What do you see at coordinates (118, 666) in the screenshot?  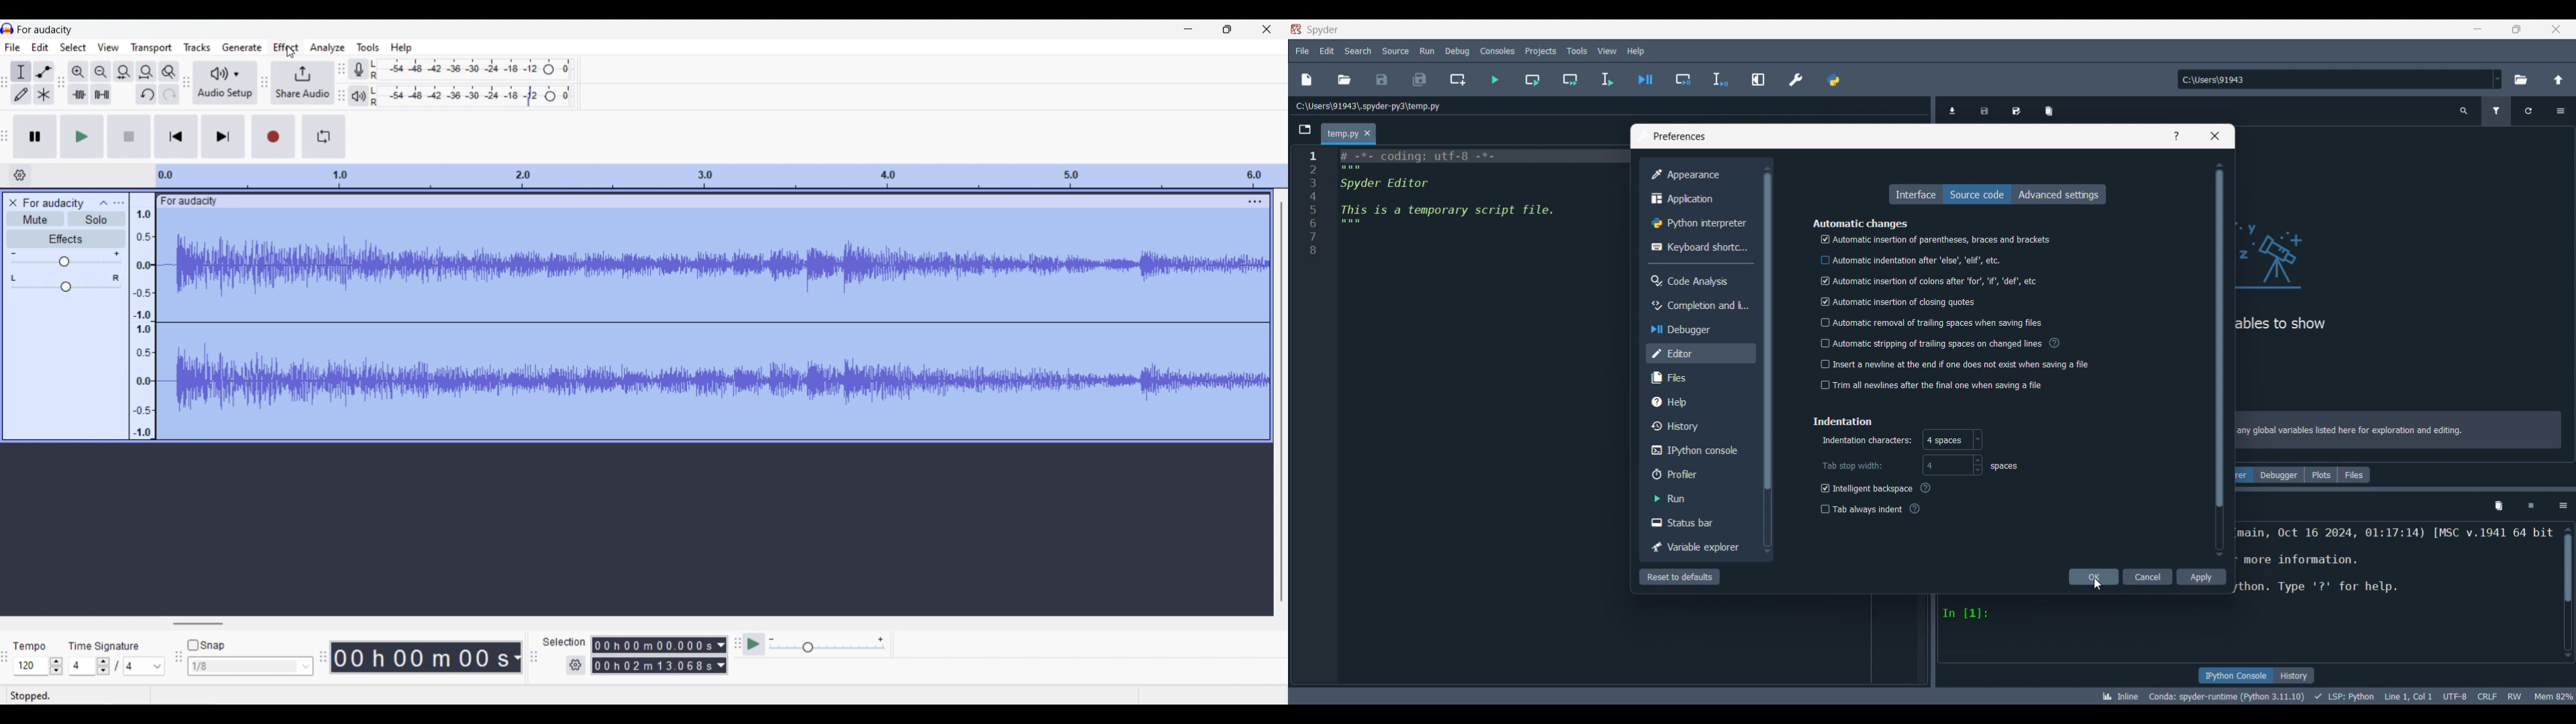 I see `Time signature settings` at bounding box center [118, 666].